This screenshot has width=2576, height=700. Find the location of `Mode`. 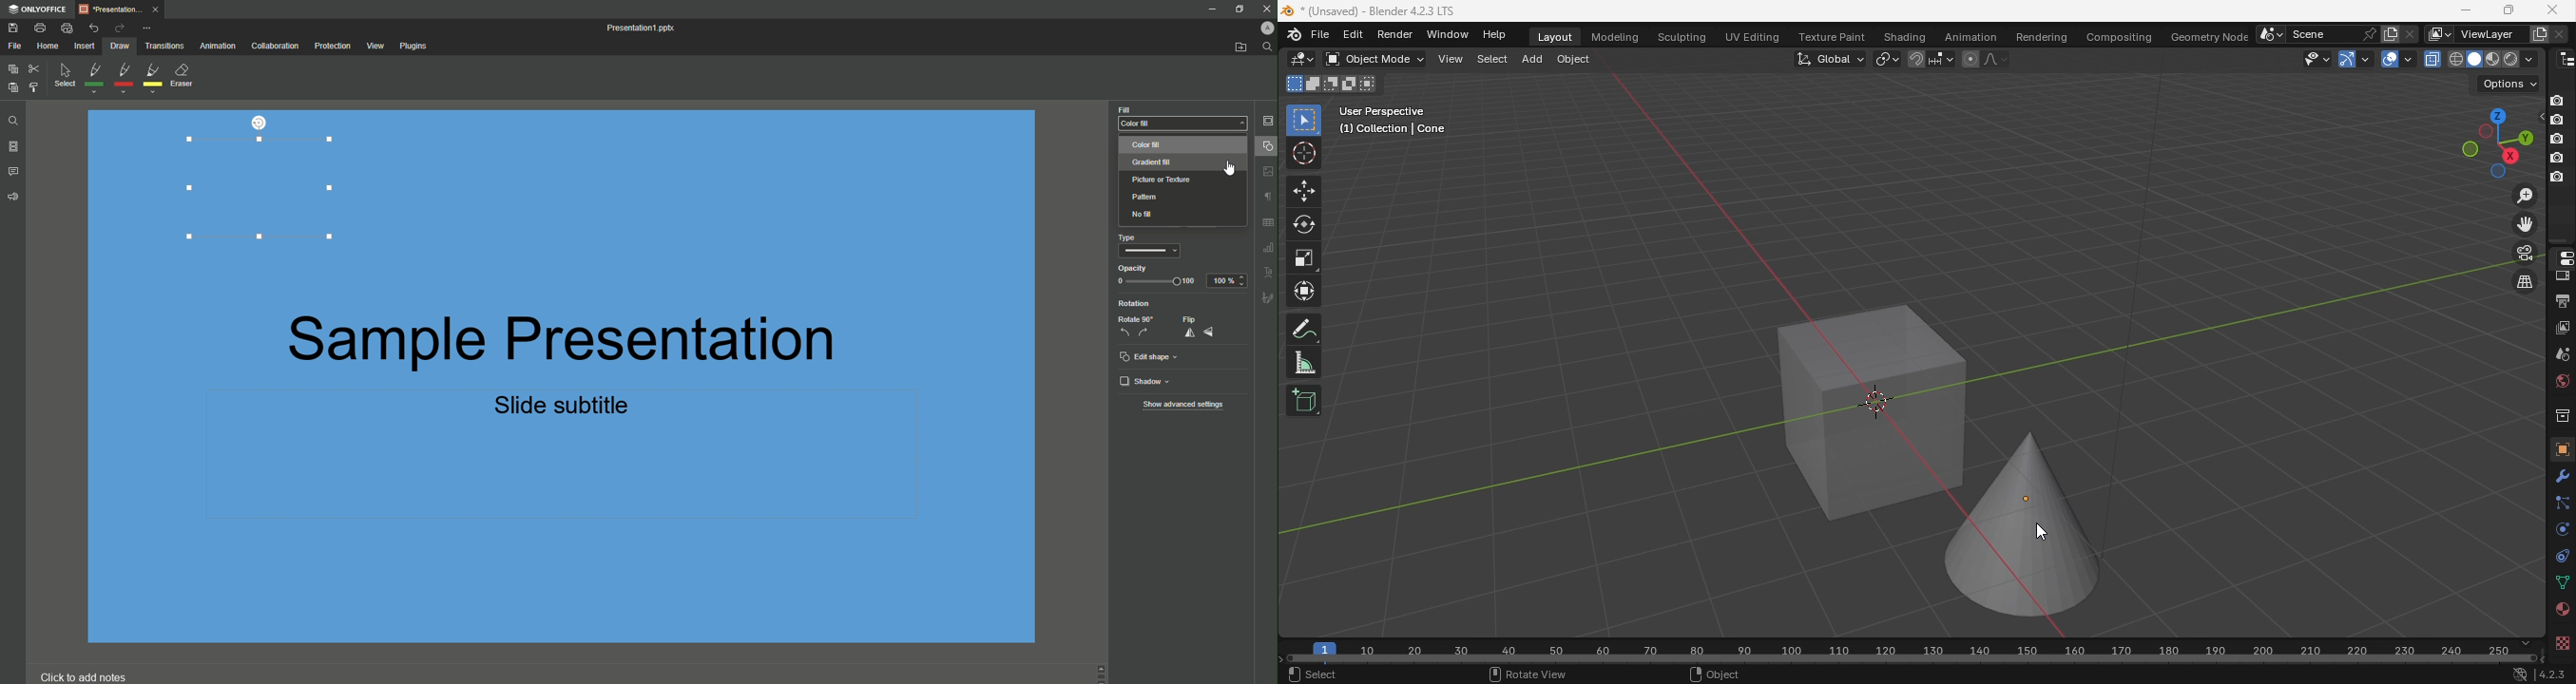

Mode is located at coordinates (1349, 85).